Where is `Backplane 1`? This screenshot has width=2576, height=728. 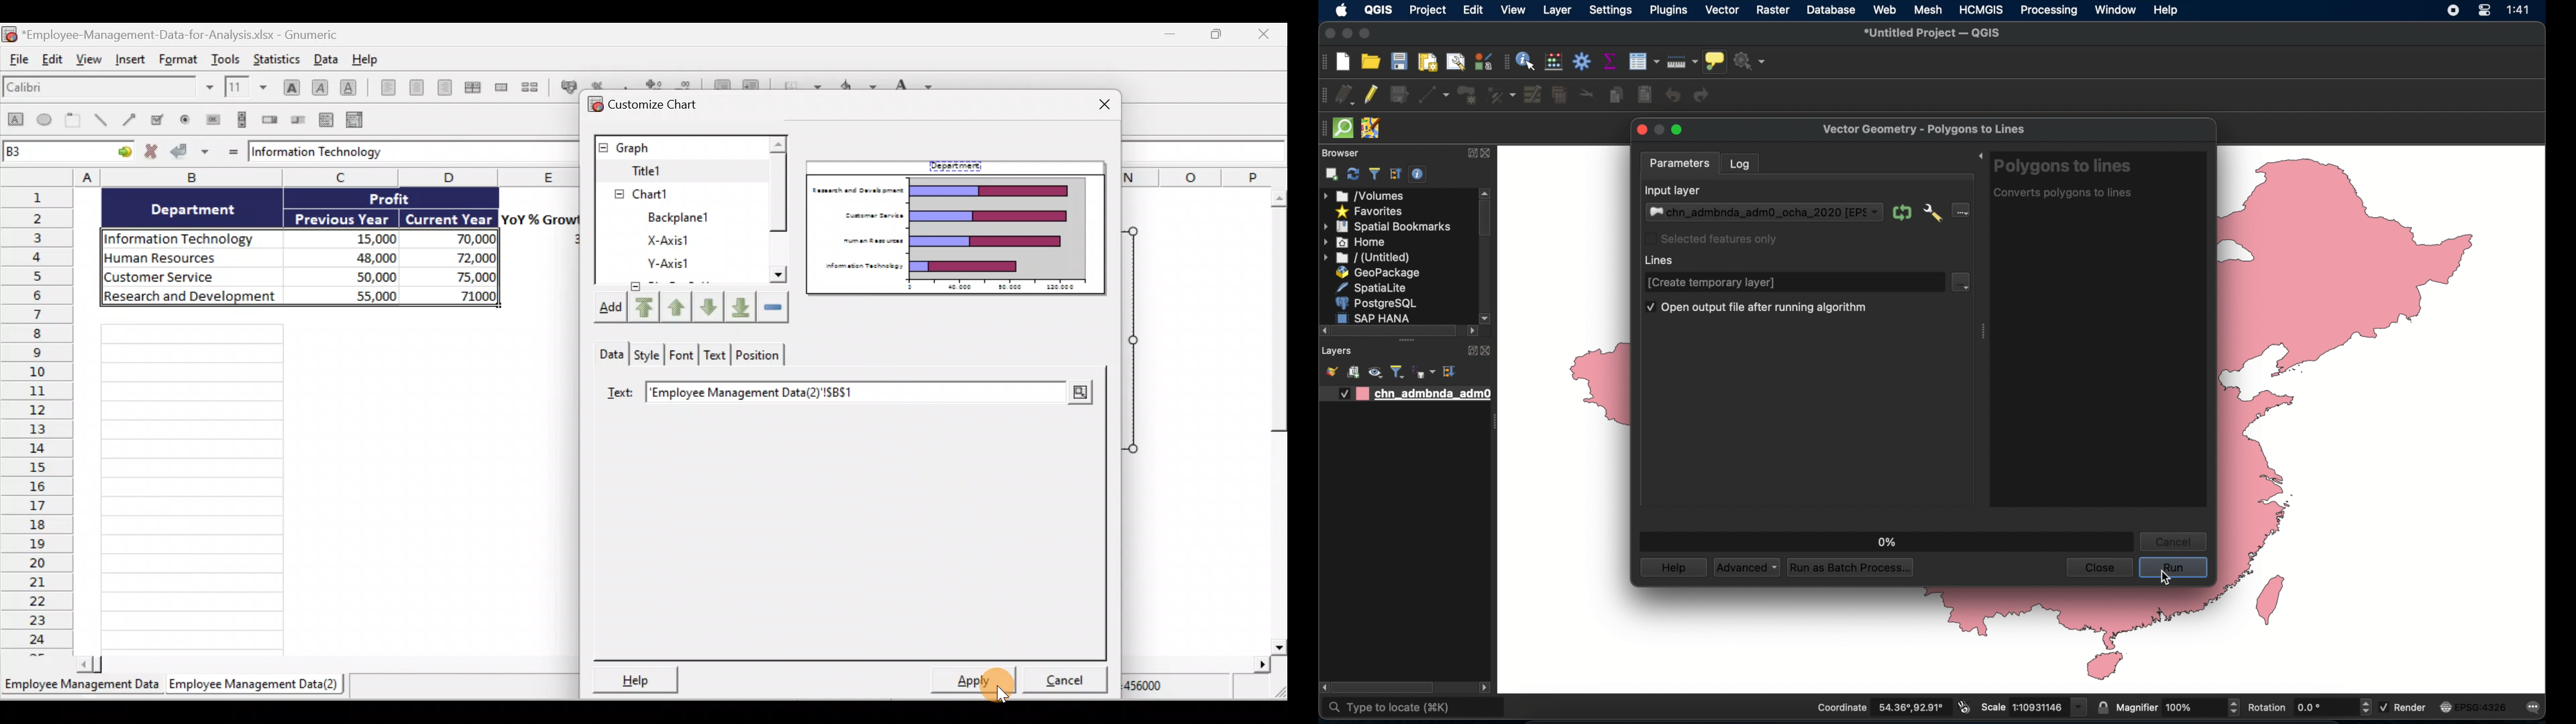 Backplane 1 is located at coordinates (674, 192).